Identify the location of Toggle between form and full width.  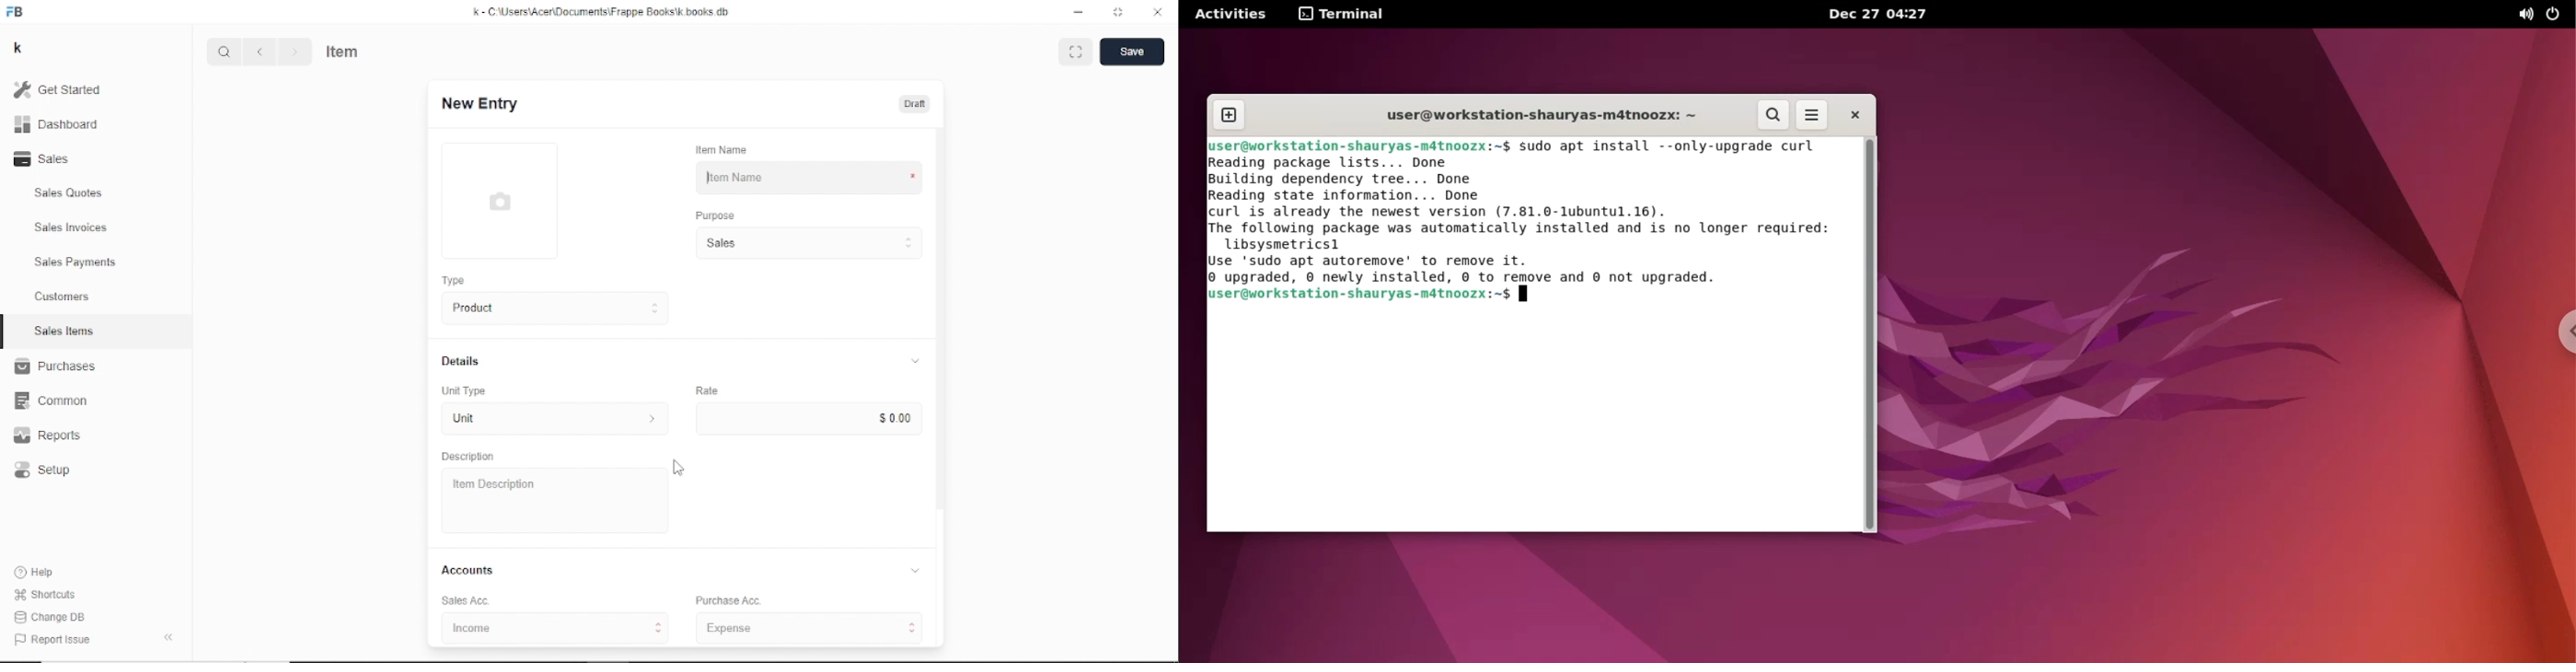
(1118, 11).